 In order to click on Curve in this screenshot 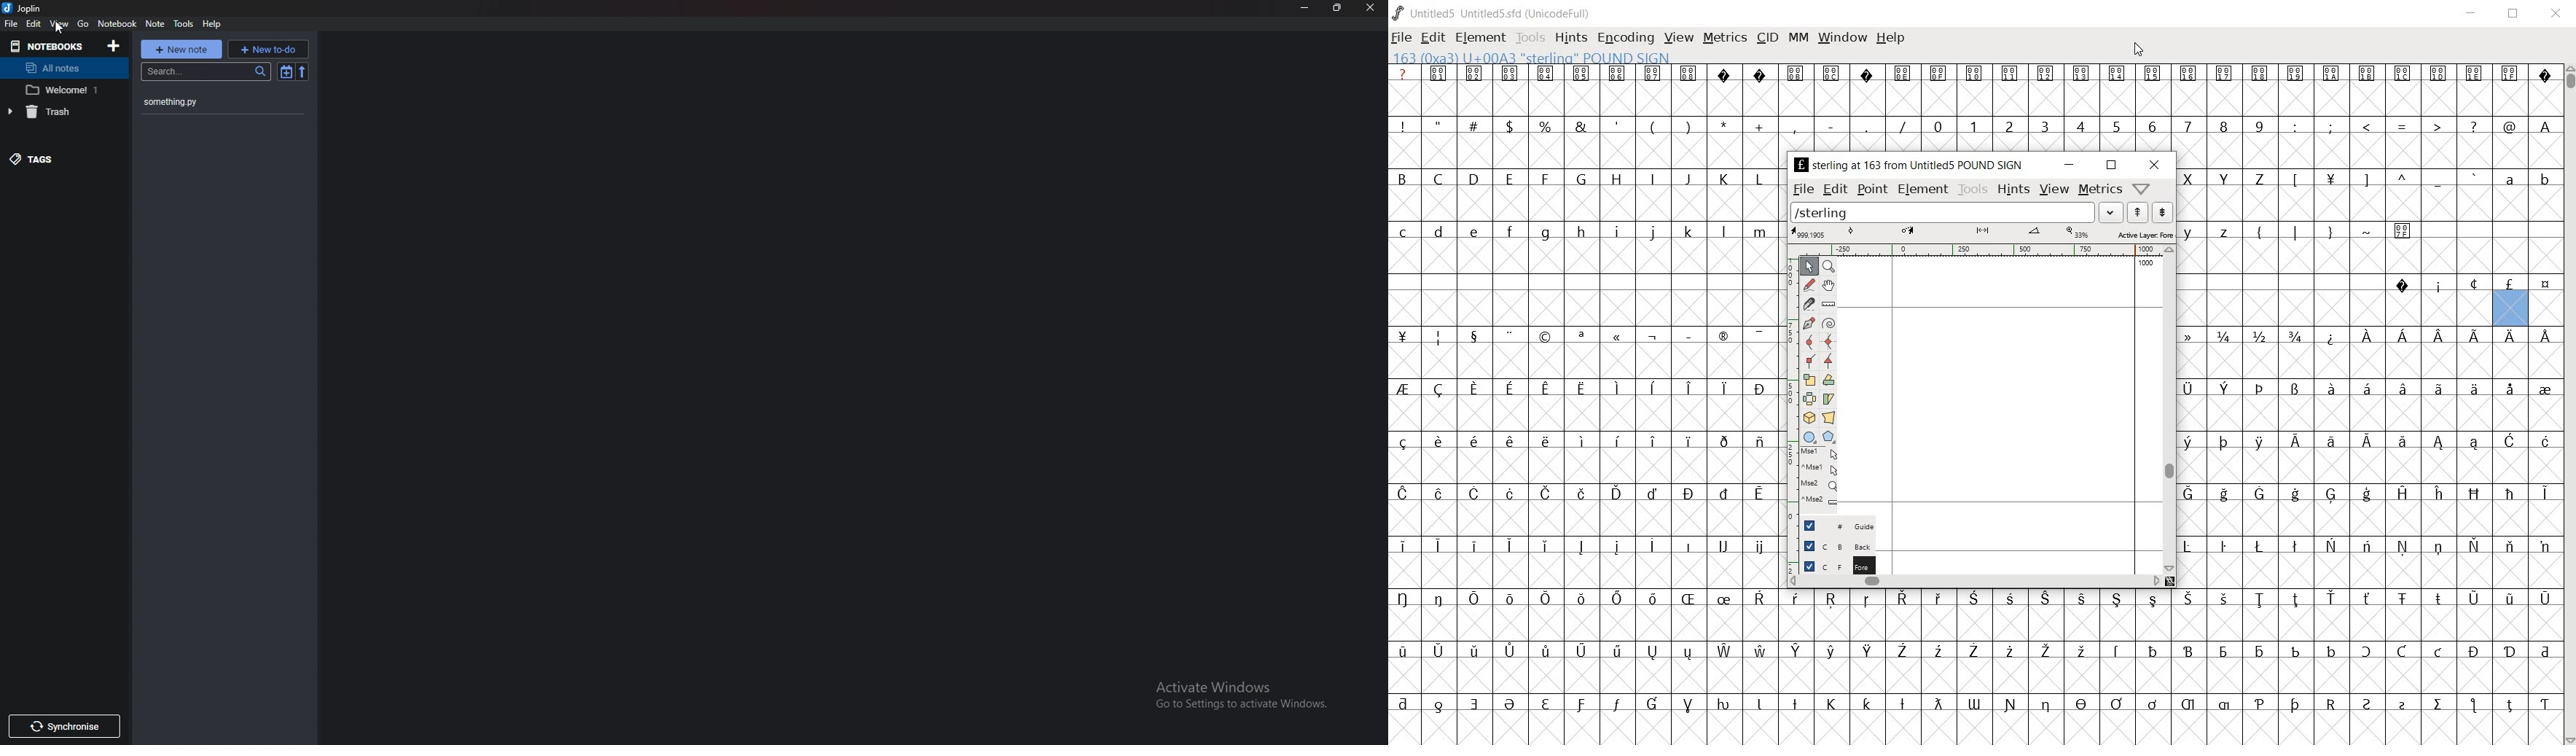, I will do `click(1811, 344)`.